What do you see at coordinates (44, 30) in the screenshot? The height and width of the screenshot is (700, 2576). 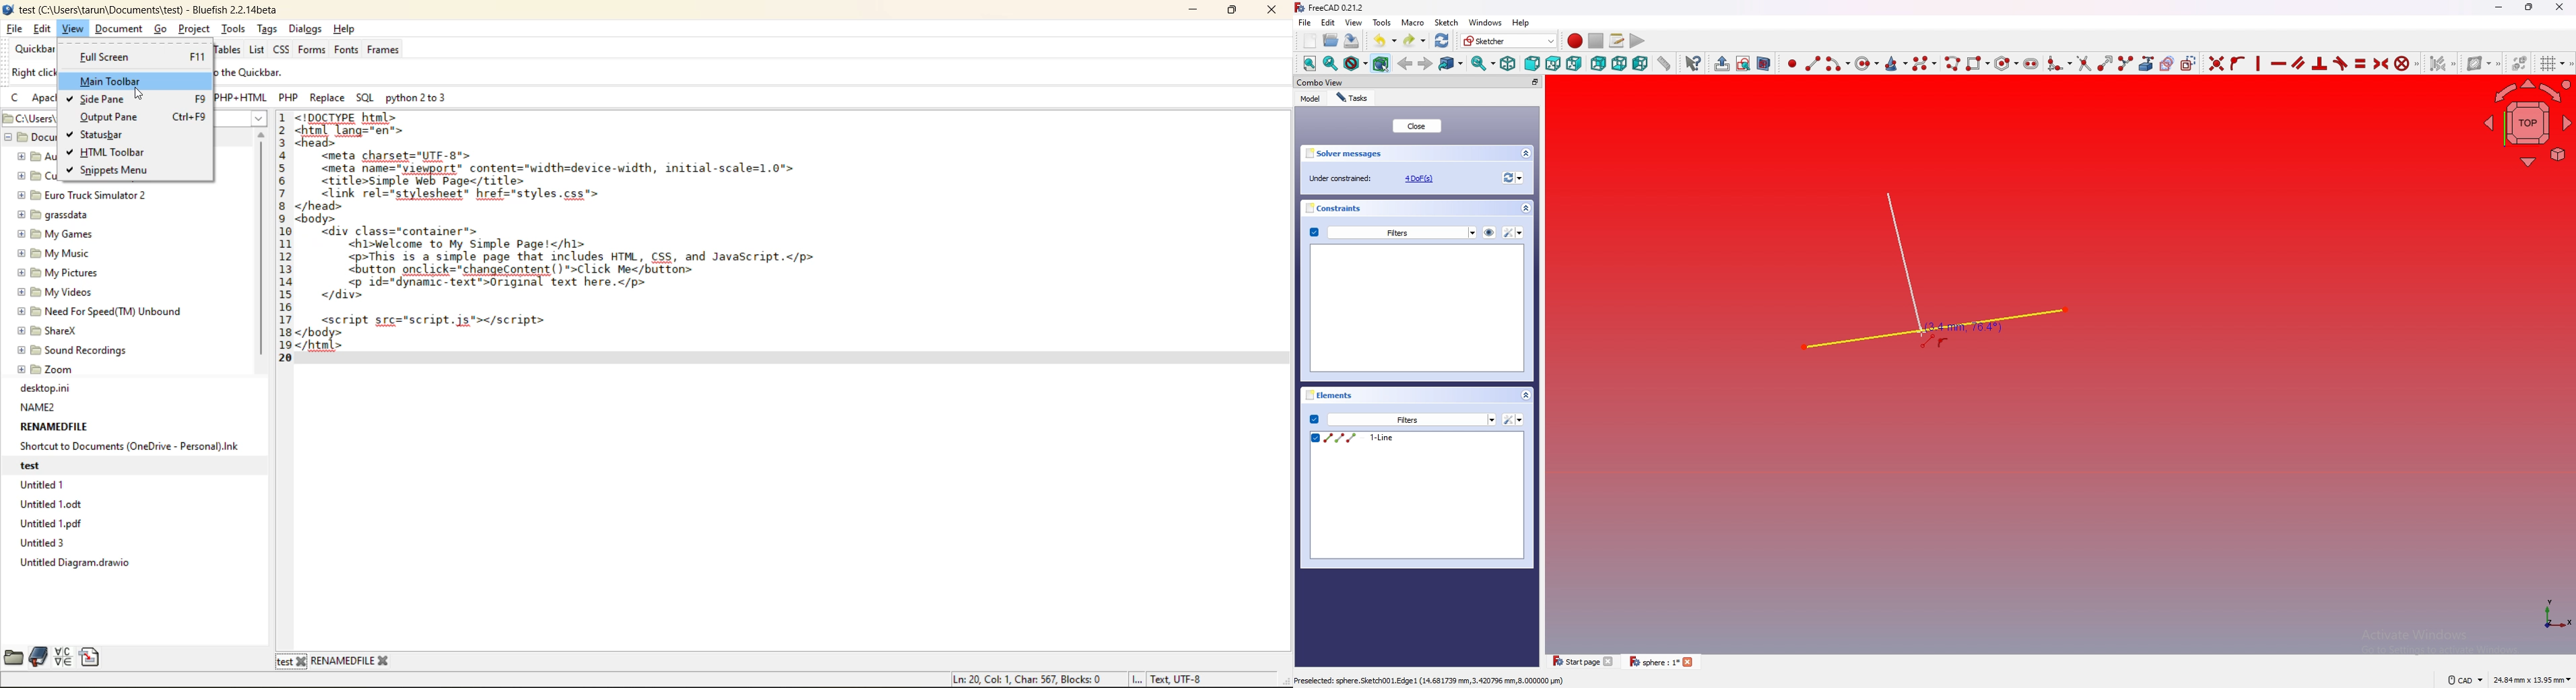 I see `edit` at bounding box center [44, 30].